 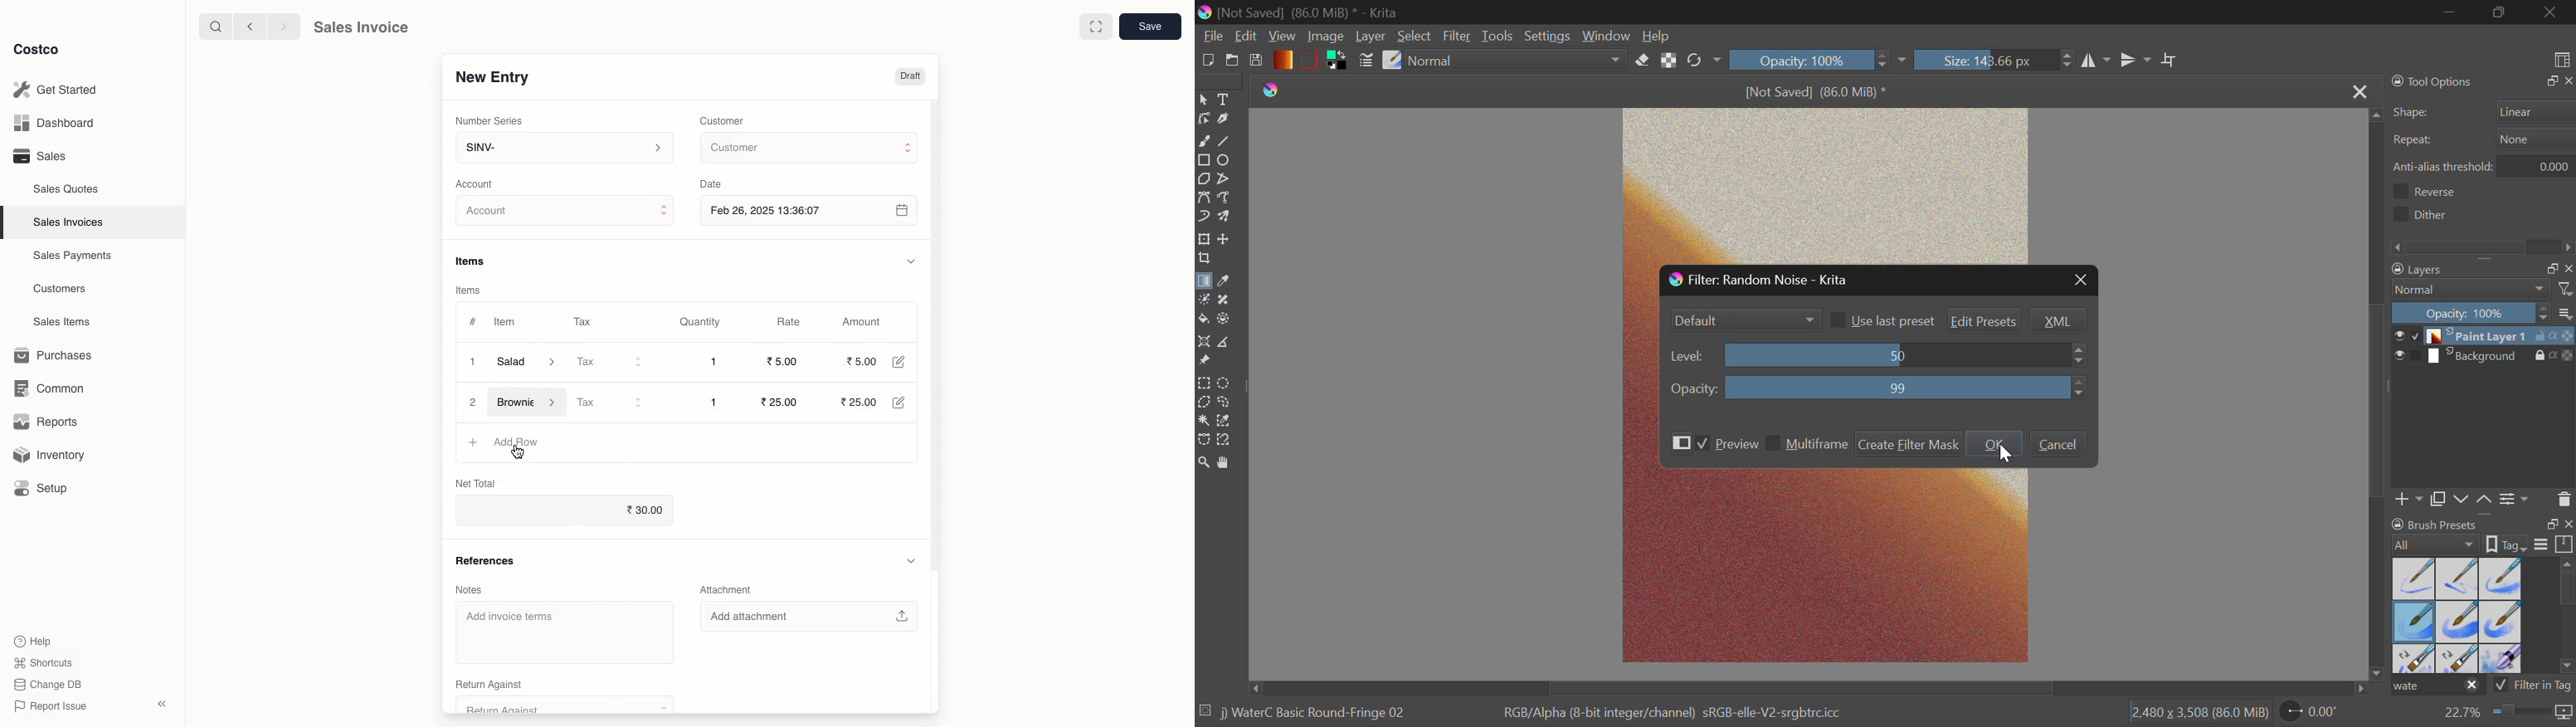 What do you see at coordinates (1729, 445) in the screenshot?
I see `Preview` at bounding box center [1729, 445].